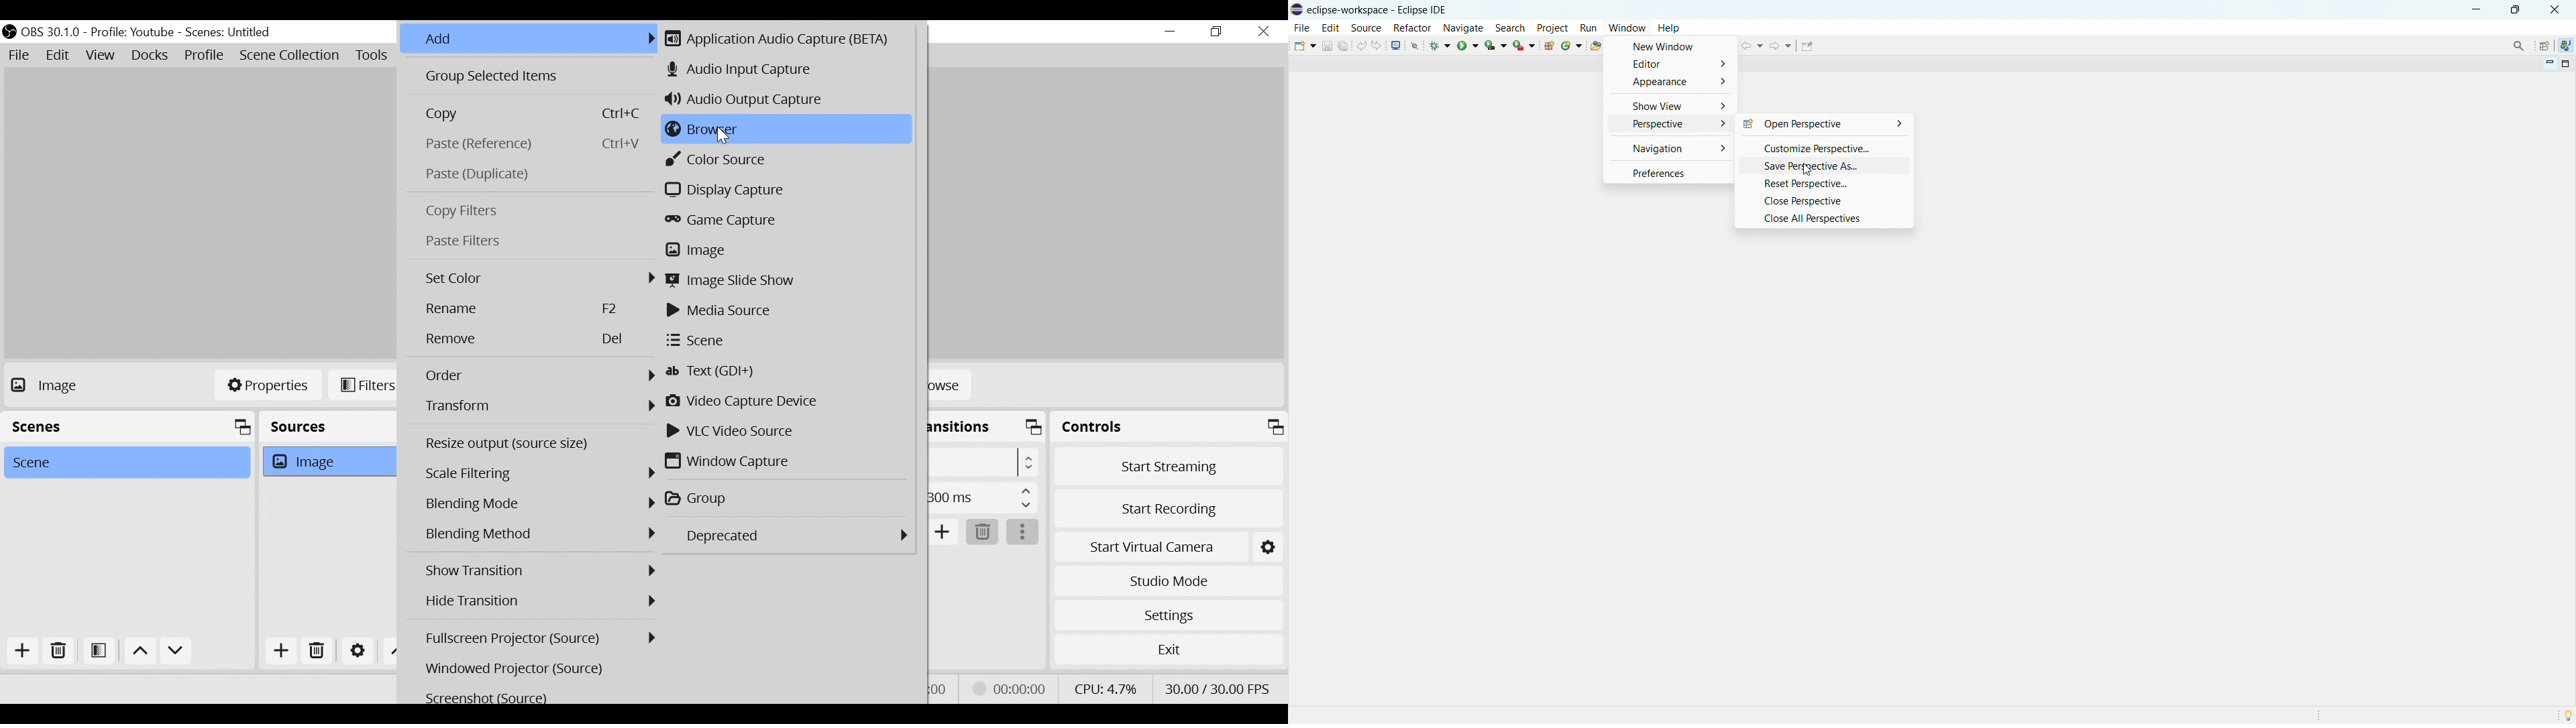  I want to click on Image Slide Show, so click(786, 282).